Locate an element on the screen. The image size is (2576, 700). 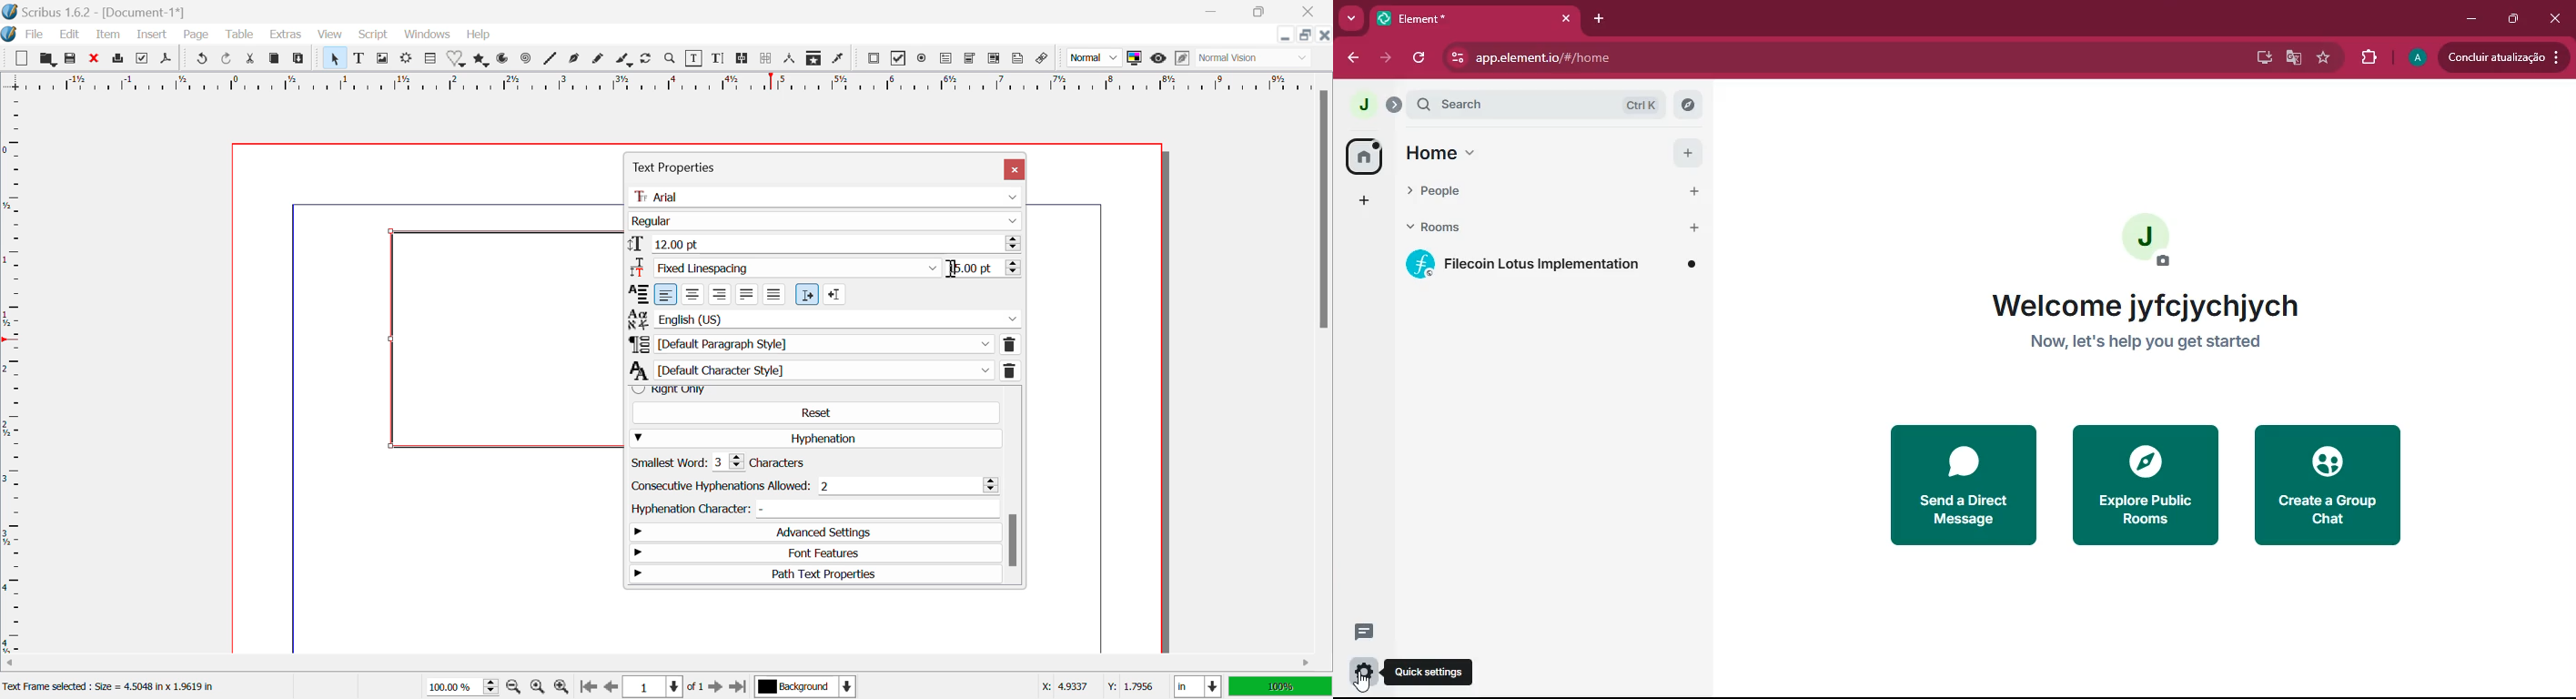
Center align is located at coordinates (693, 294).